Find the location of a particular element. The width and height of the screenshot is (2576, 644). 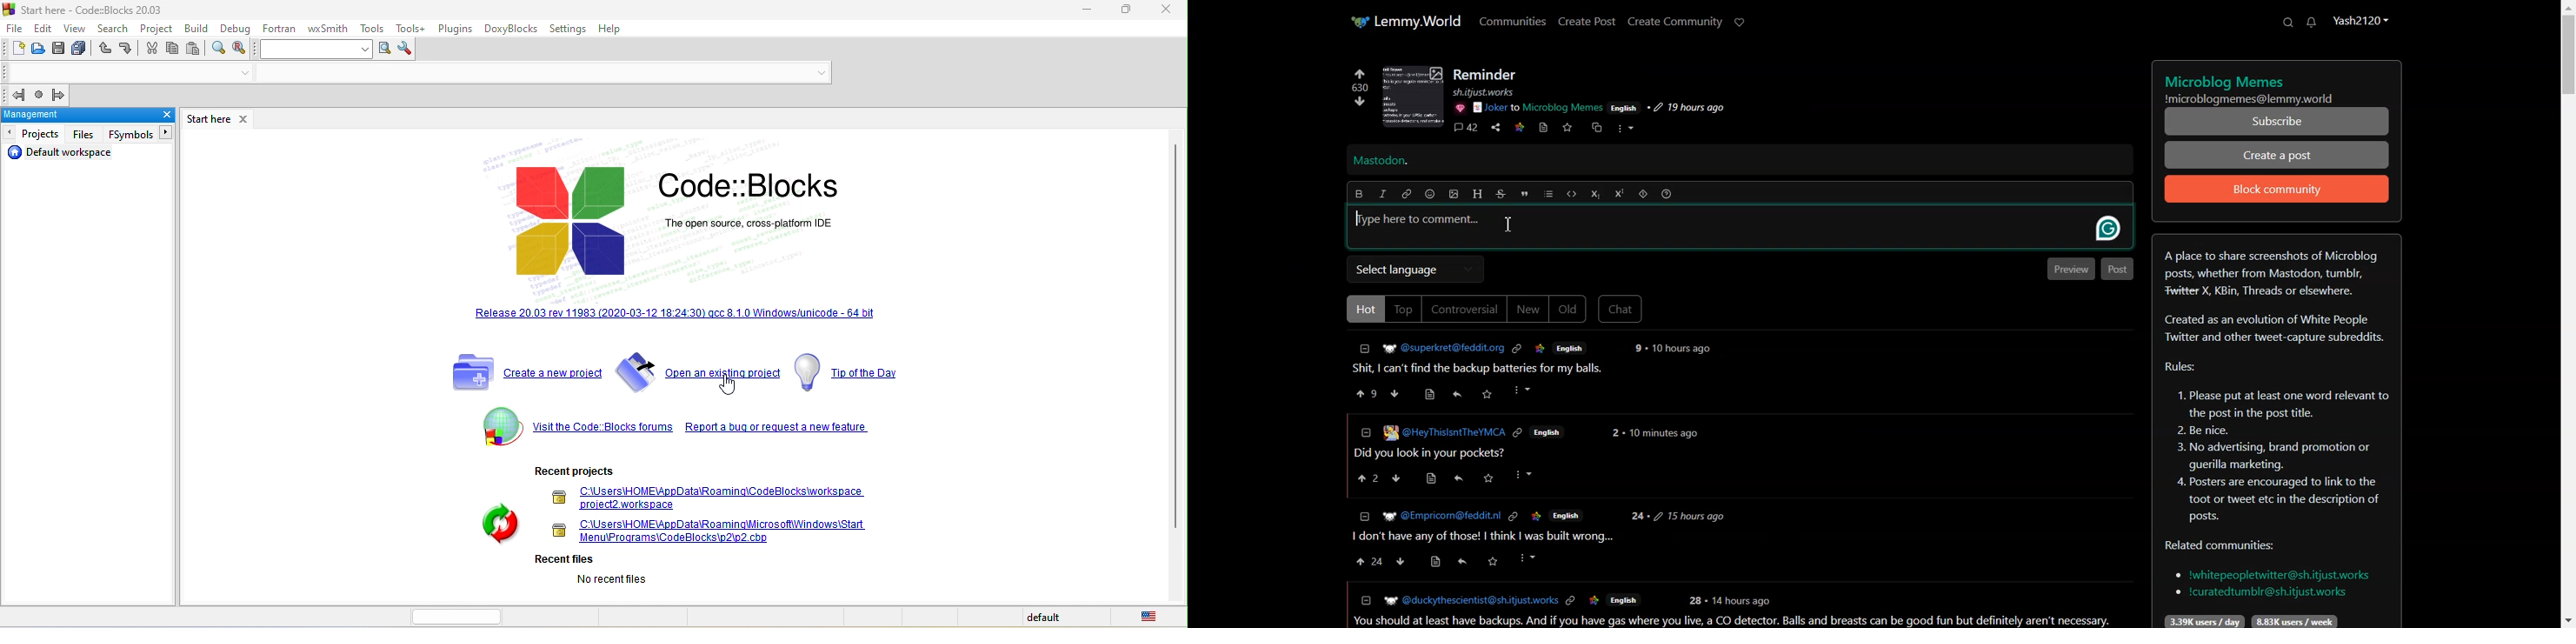

 is located at coordinates (1535, 516).